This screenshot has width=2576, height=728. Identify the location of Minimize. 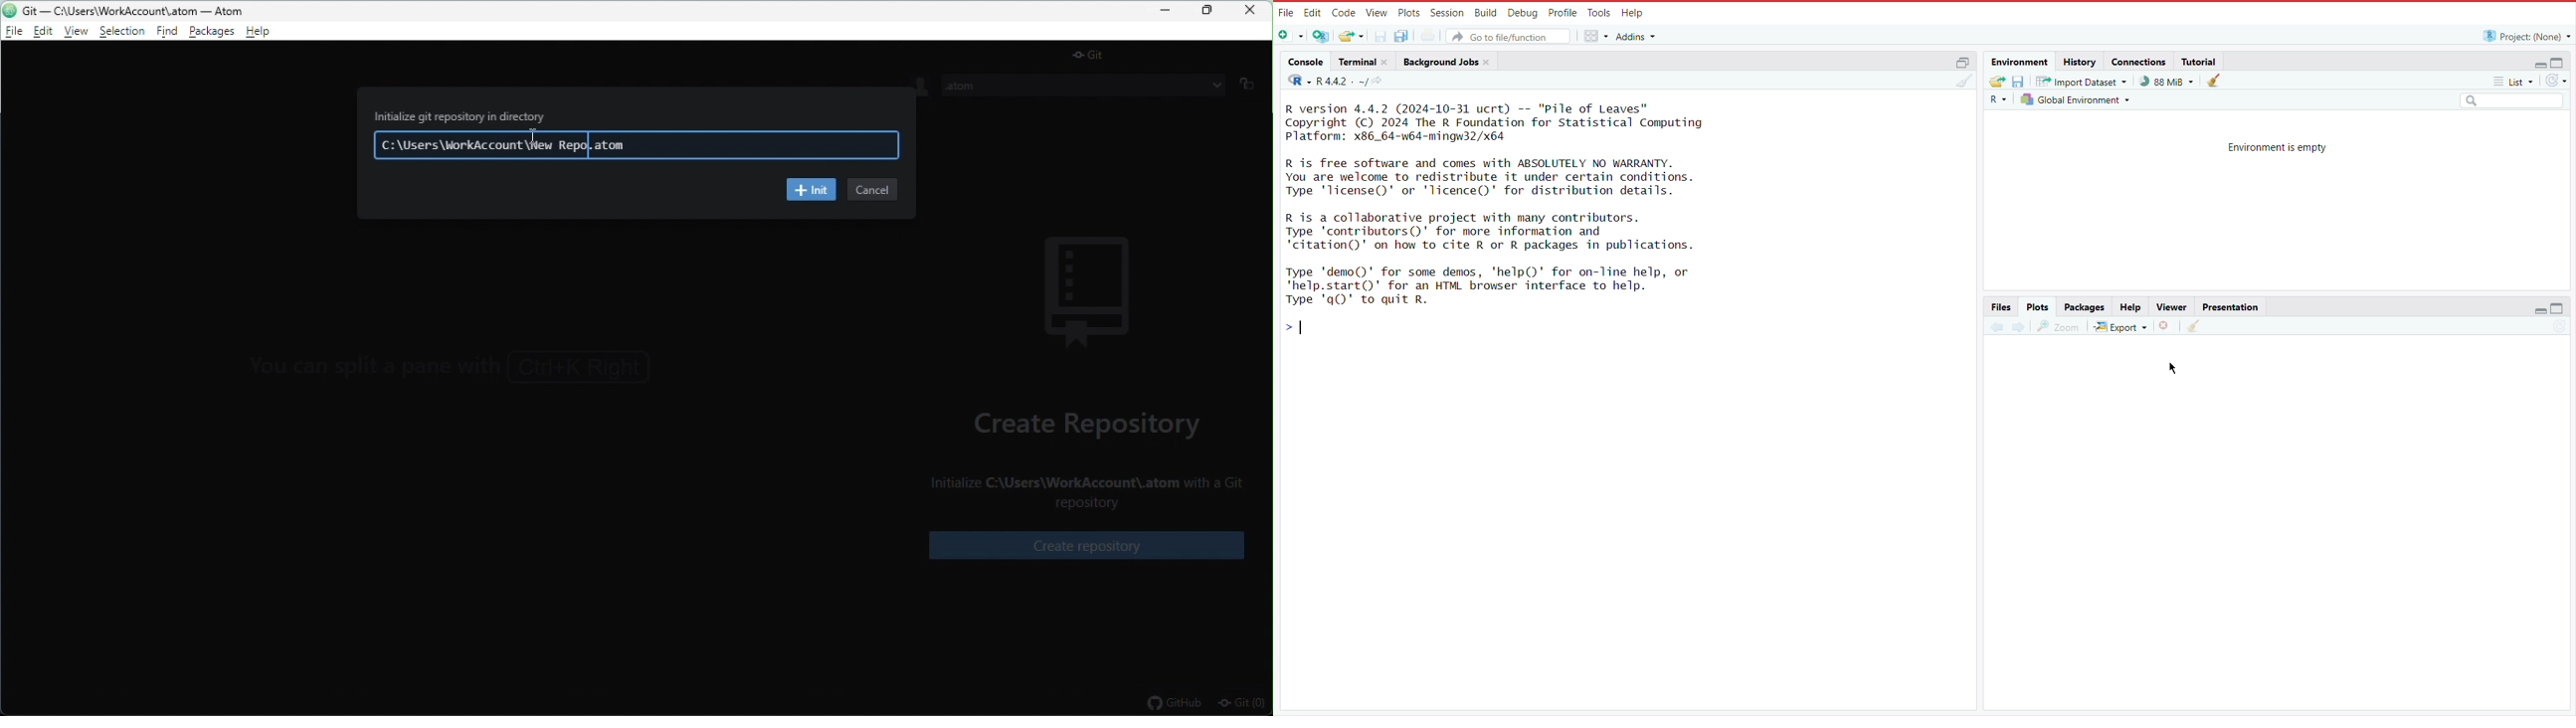
(2535, 65).